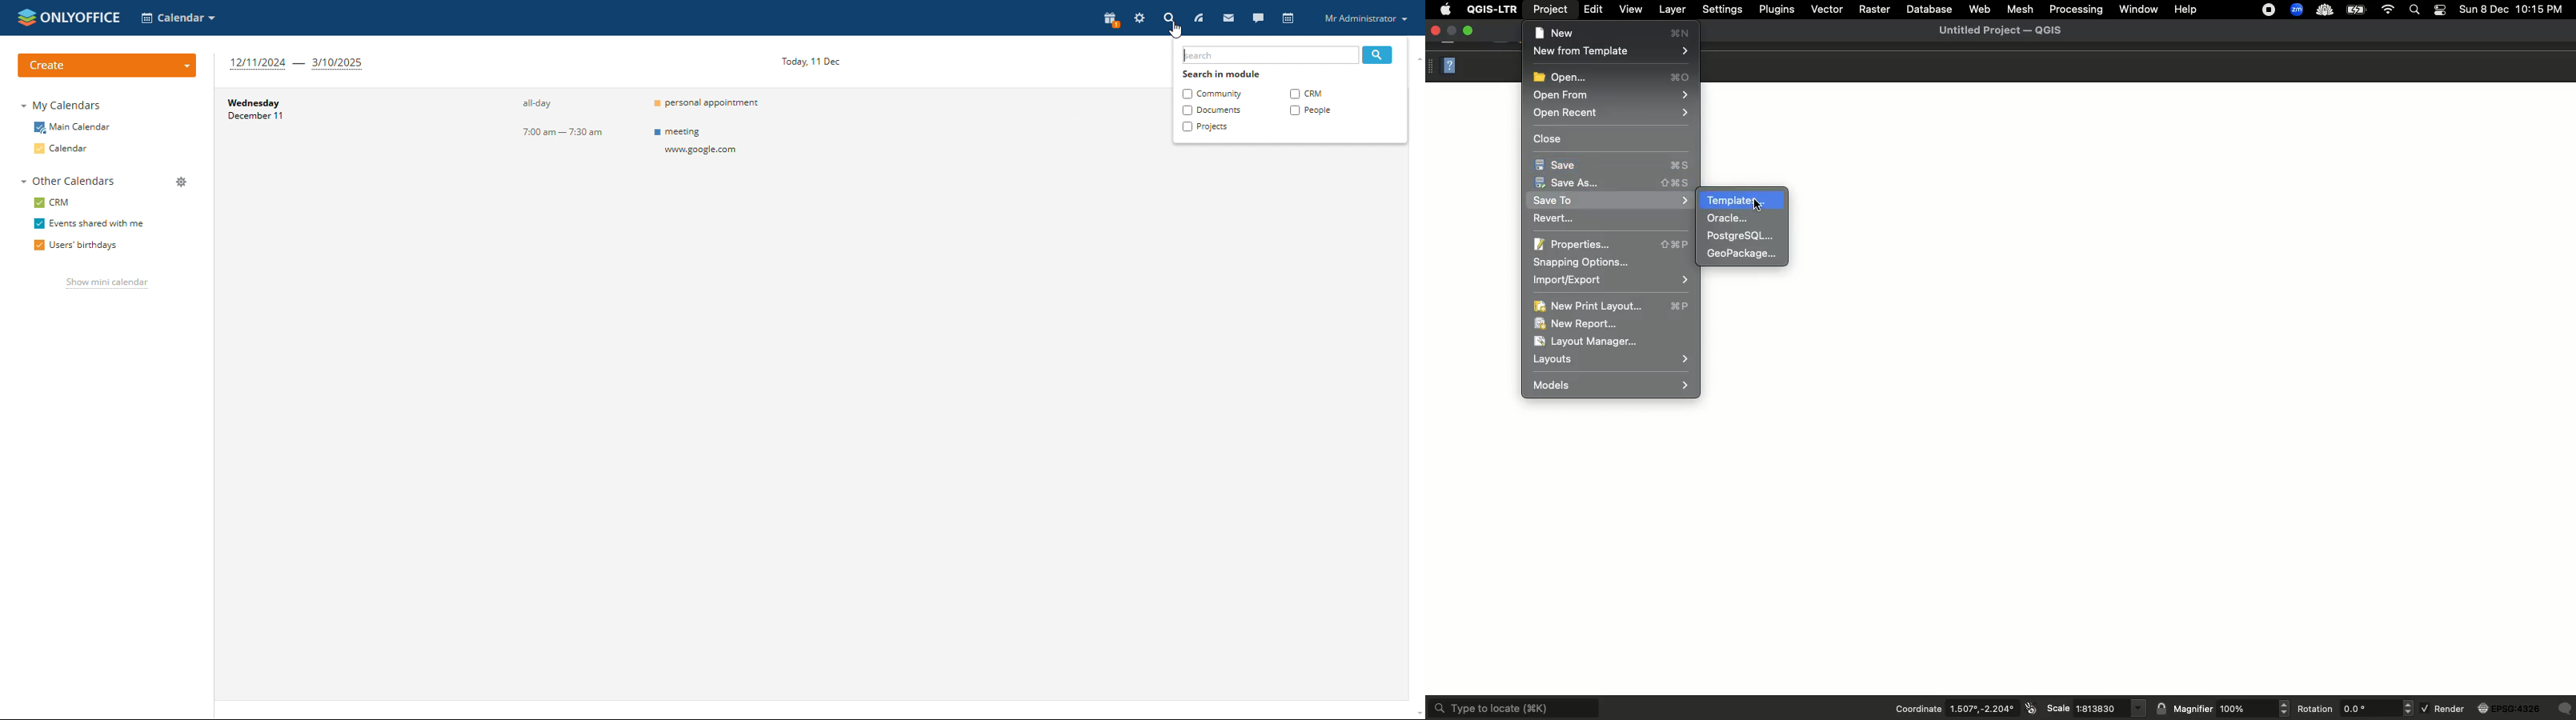 The width and height of the screenshot is (2576, 728). What do you see at coordinates (2316, 710) in the screenshot?
I see `Rotation` at bounding box center [2316, 710].